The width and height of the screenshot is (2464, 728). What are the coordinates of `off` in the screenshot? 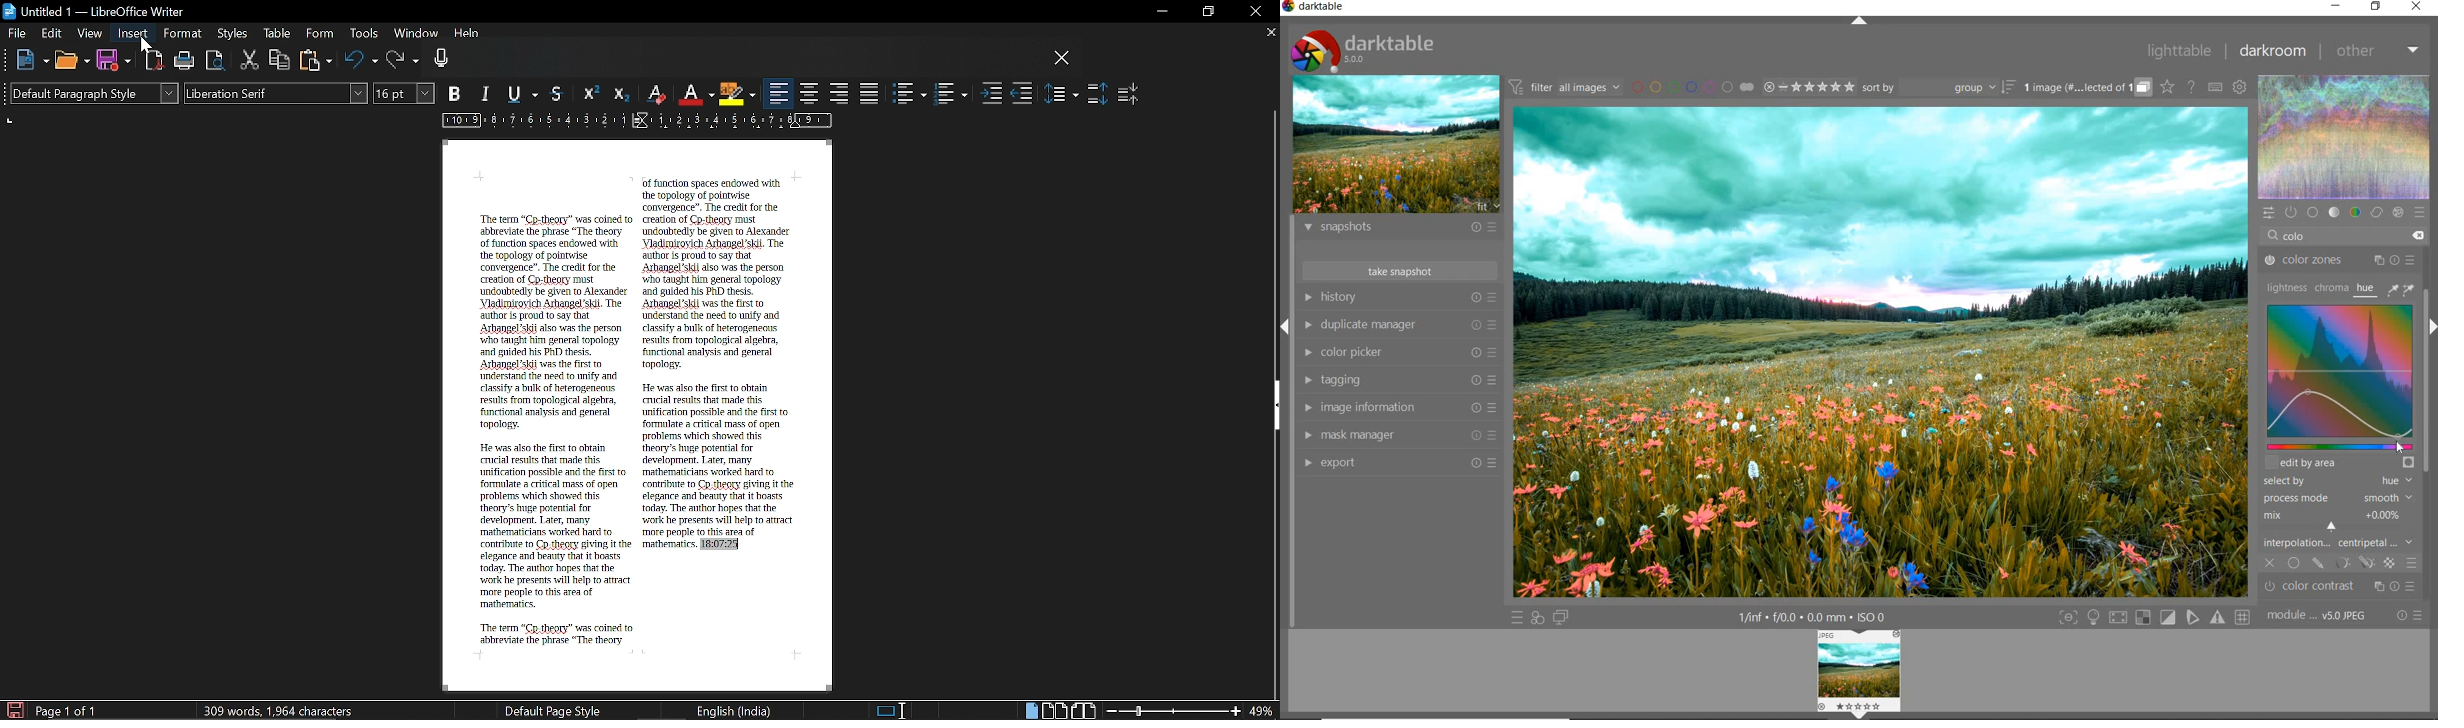 It's located at (2271, 561).